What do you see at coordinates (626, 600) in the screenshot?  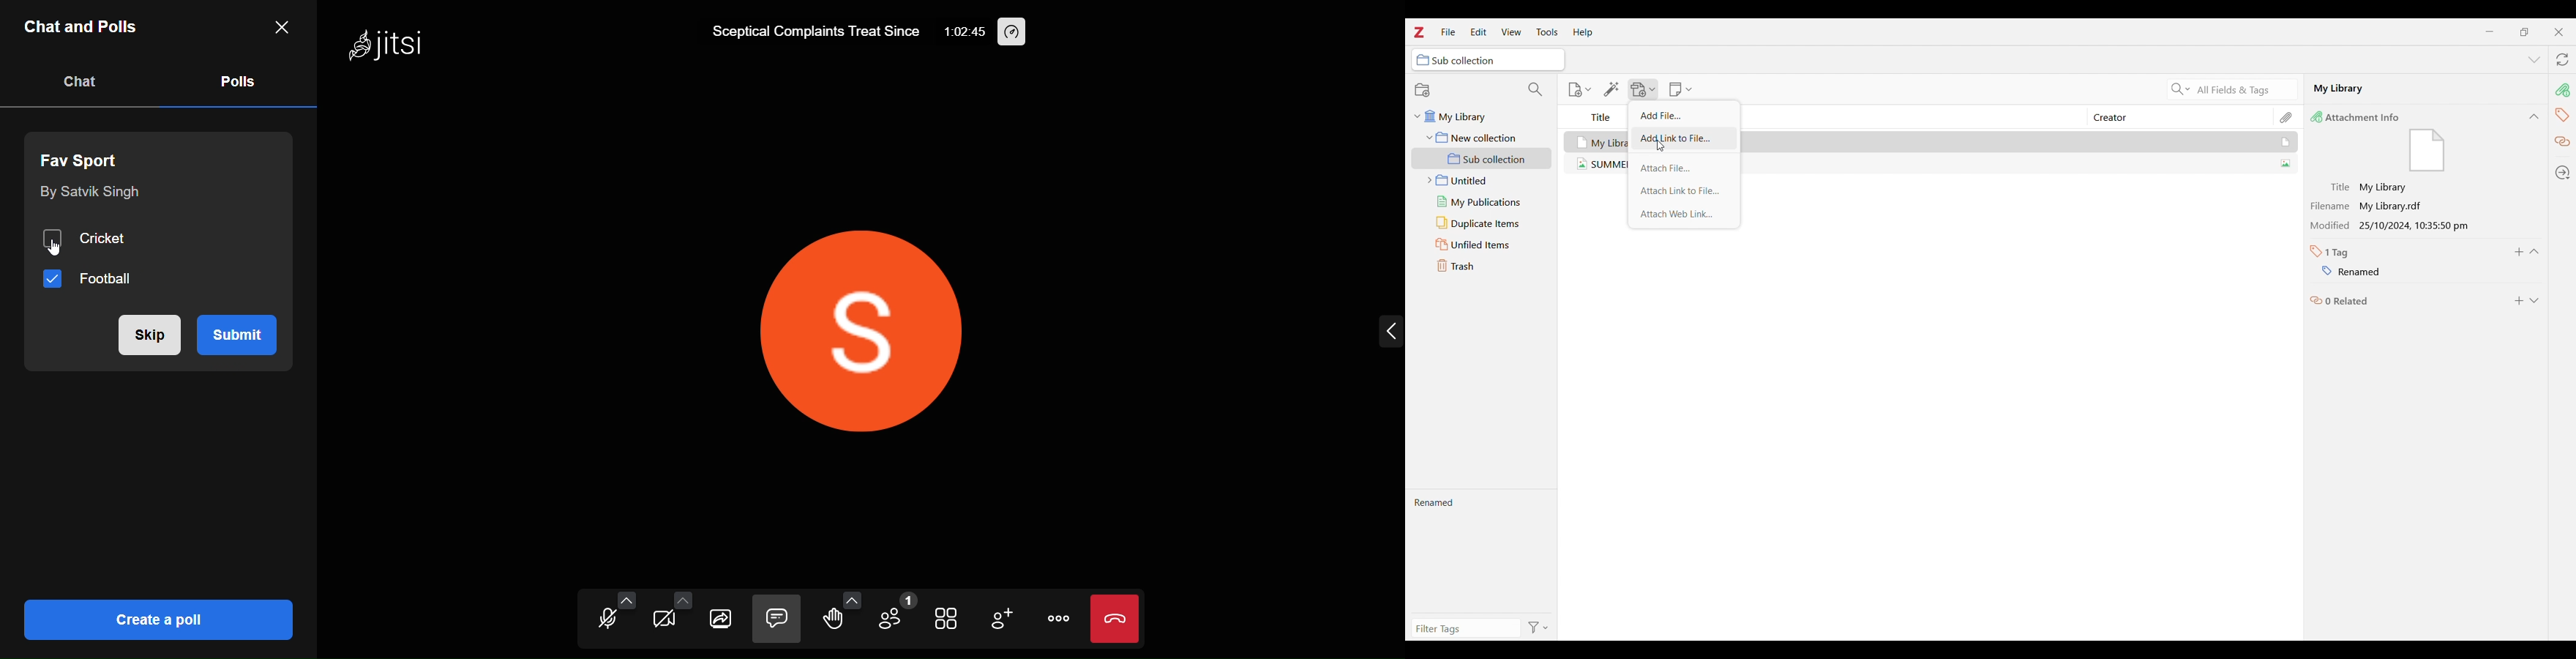 I see `more audio option` at bounding box center [626, 600].